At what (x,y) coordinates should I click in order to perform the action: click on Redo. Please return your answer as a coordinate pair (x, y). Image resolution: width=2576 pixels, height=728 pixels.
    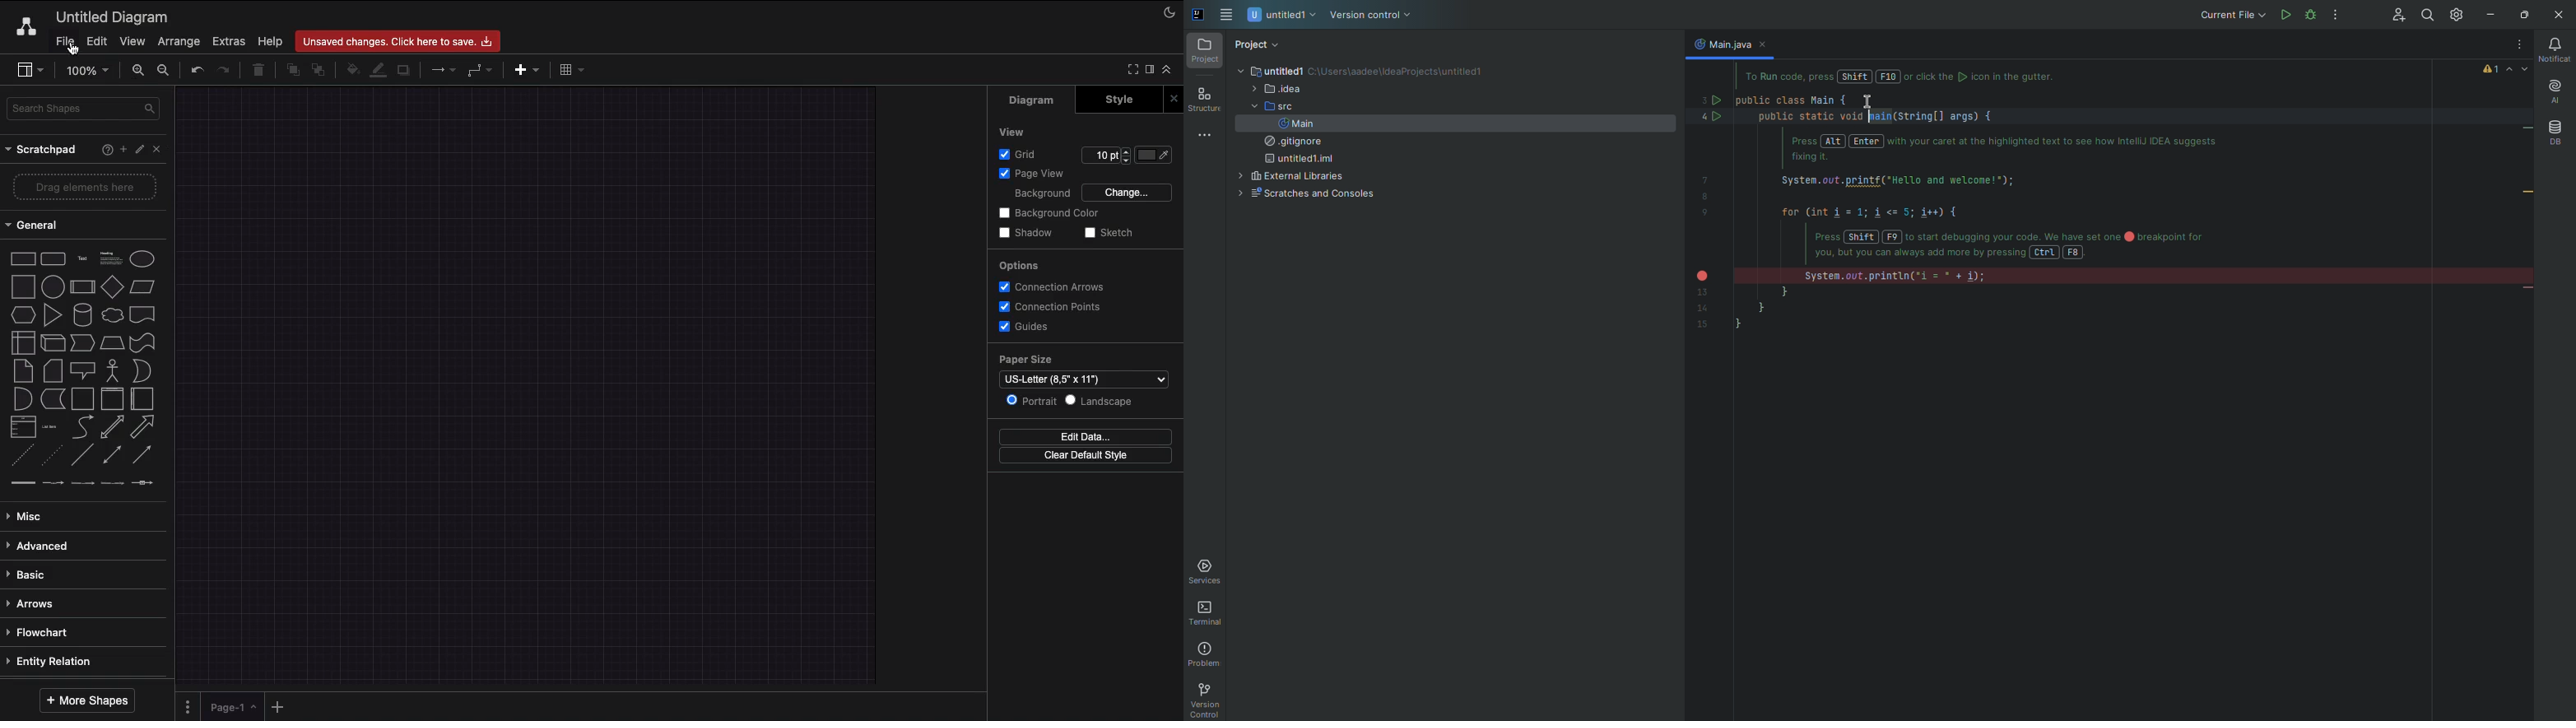
    Looking at the image, I should click on (223, 71).